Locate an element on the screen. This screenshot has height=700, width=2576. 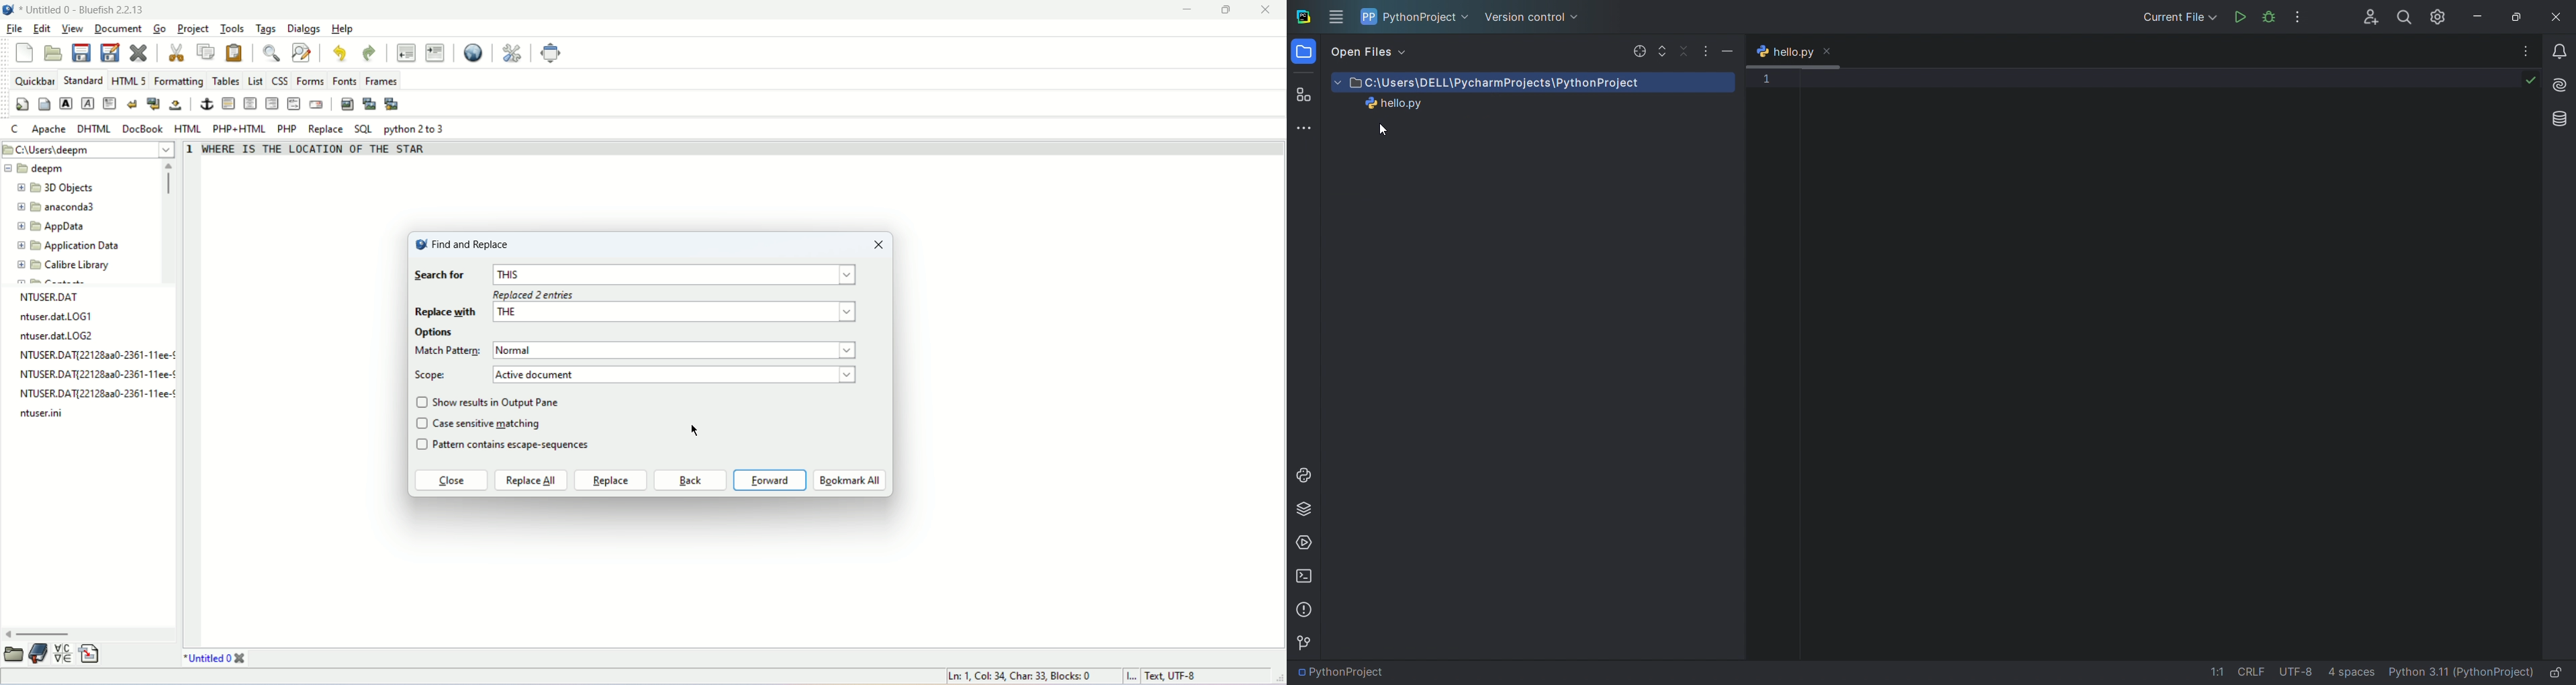
anaconda 3 is located at coordinates (57, 208).